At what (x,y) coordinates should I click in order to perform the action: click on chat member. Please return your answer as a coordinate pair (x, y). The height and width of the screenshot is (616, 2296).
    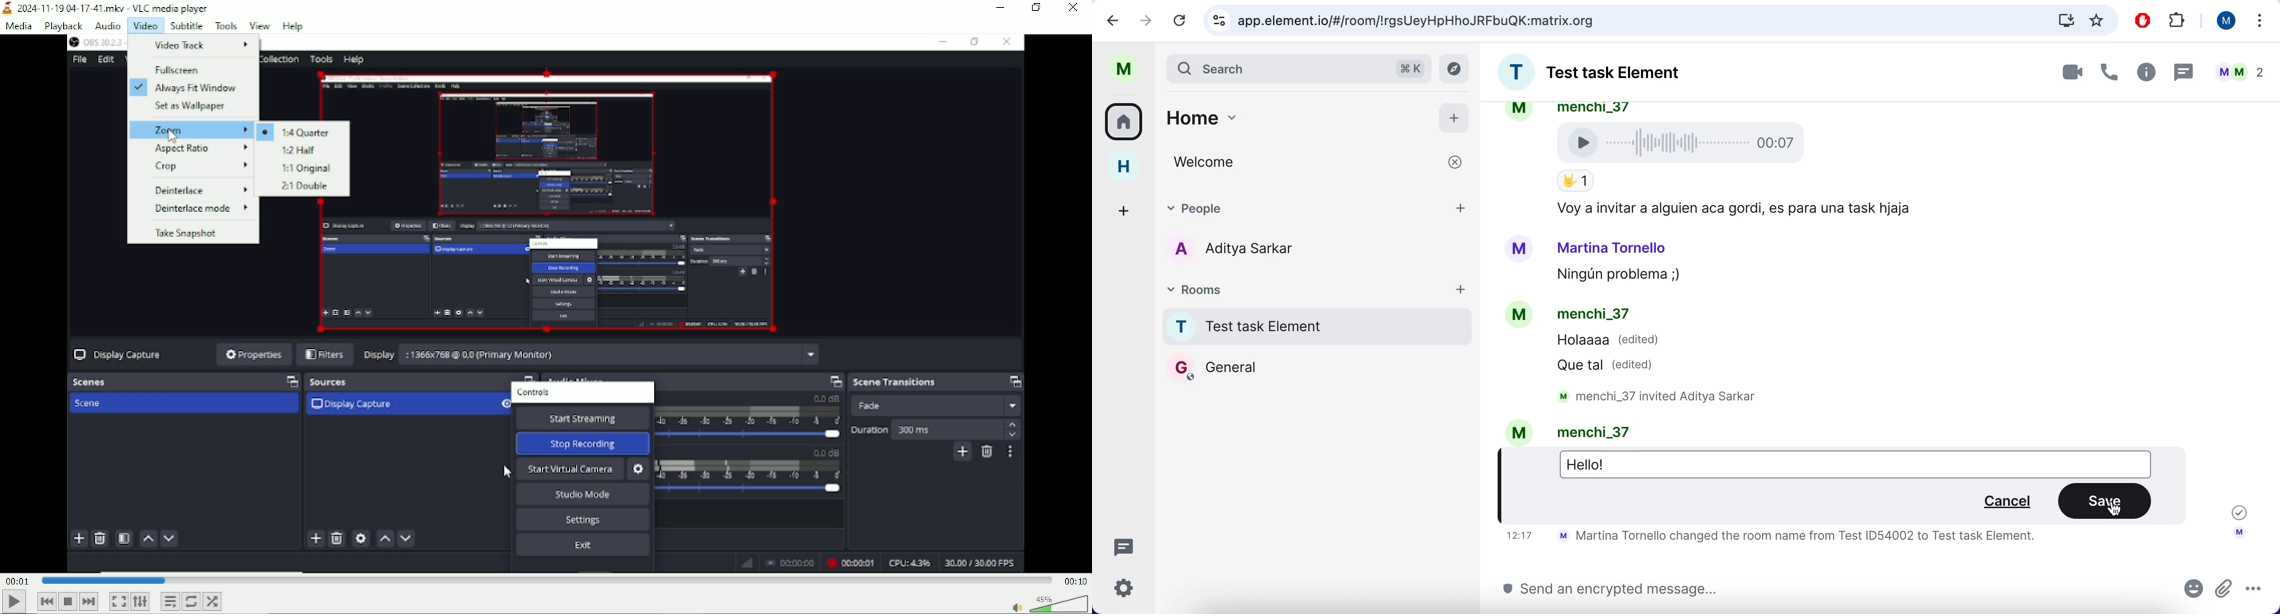
    Looking at the image, I should click on (1242, 249).